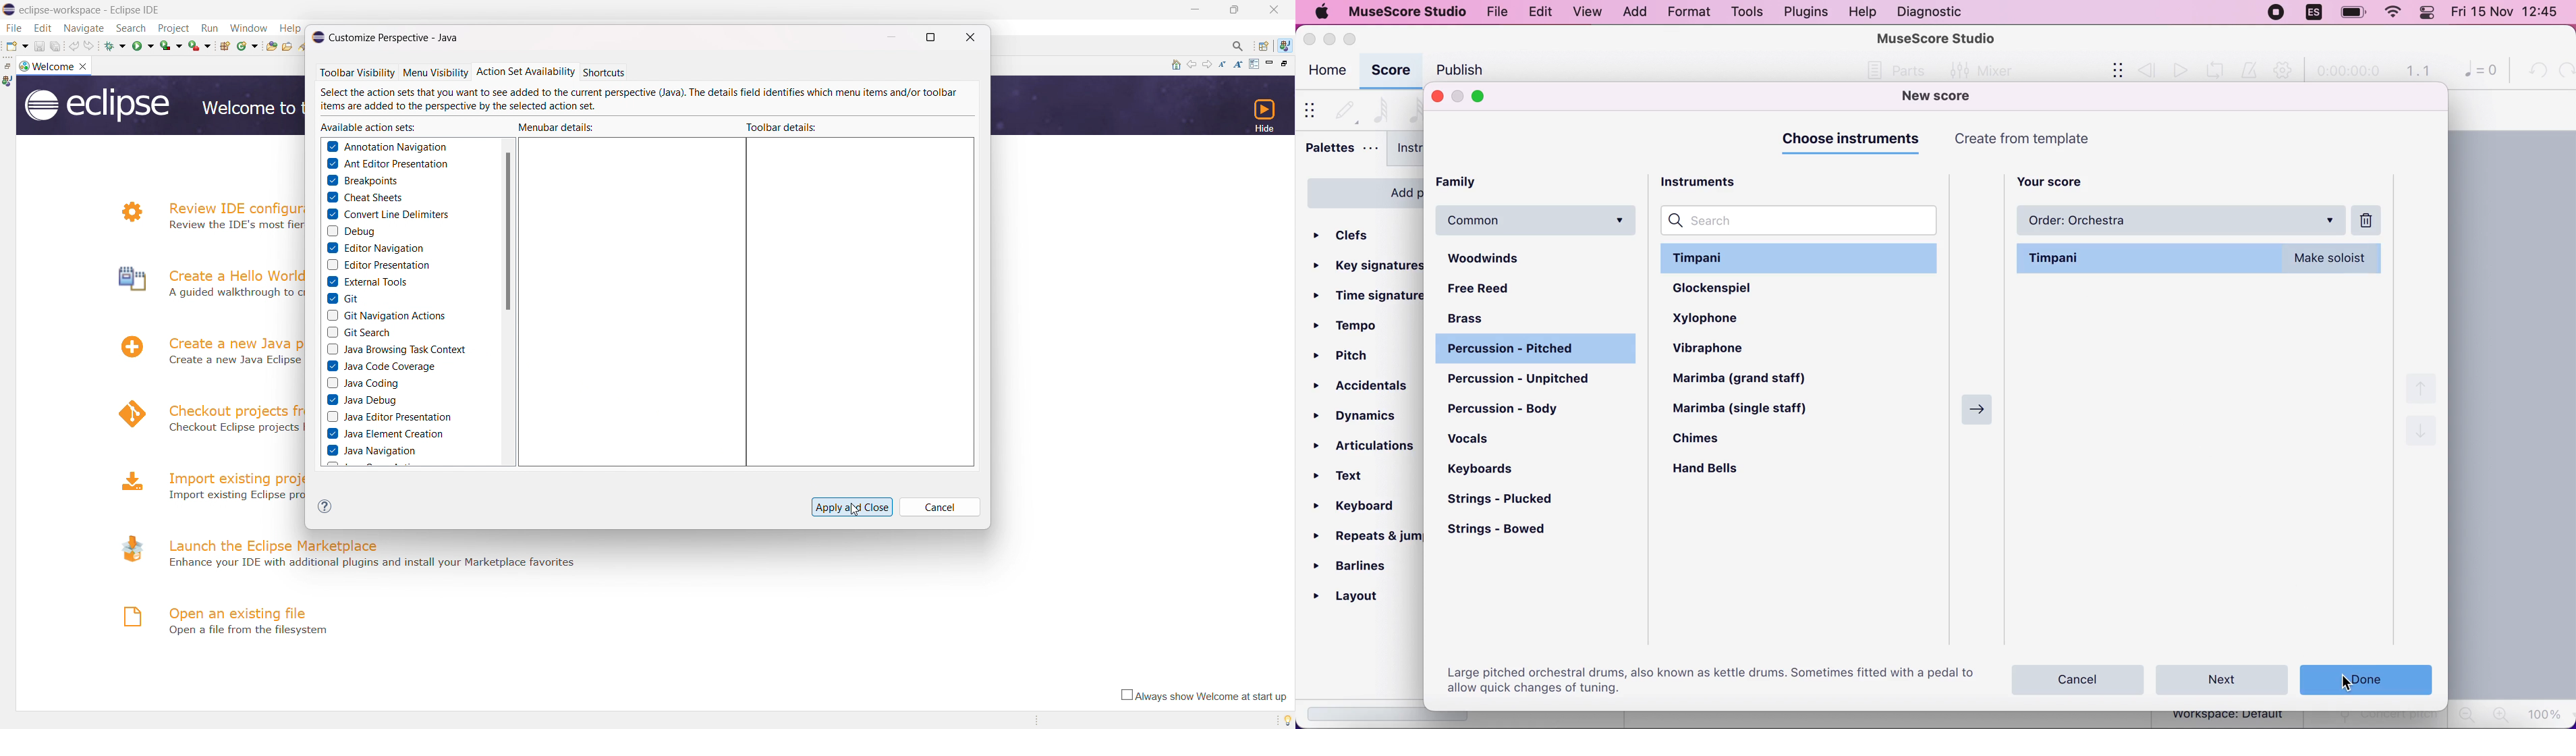 The image size is (2576, 756). What do you see at coordinates (1538, 11) in the screenshot?
I see `edit` at bounding box center [1538, 11].